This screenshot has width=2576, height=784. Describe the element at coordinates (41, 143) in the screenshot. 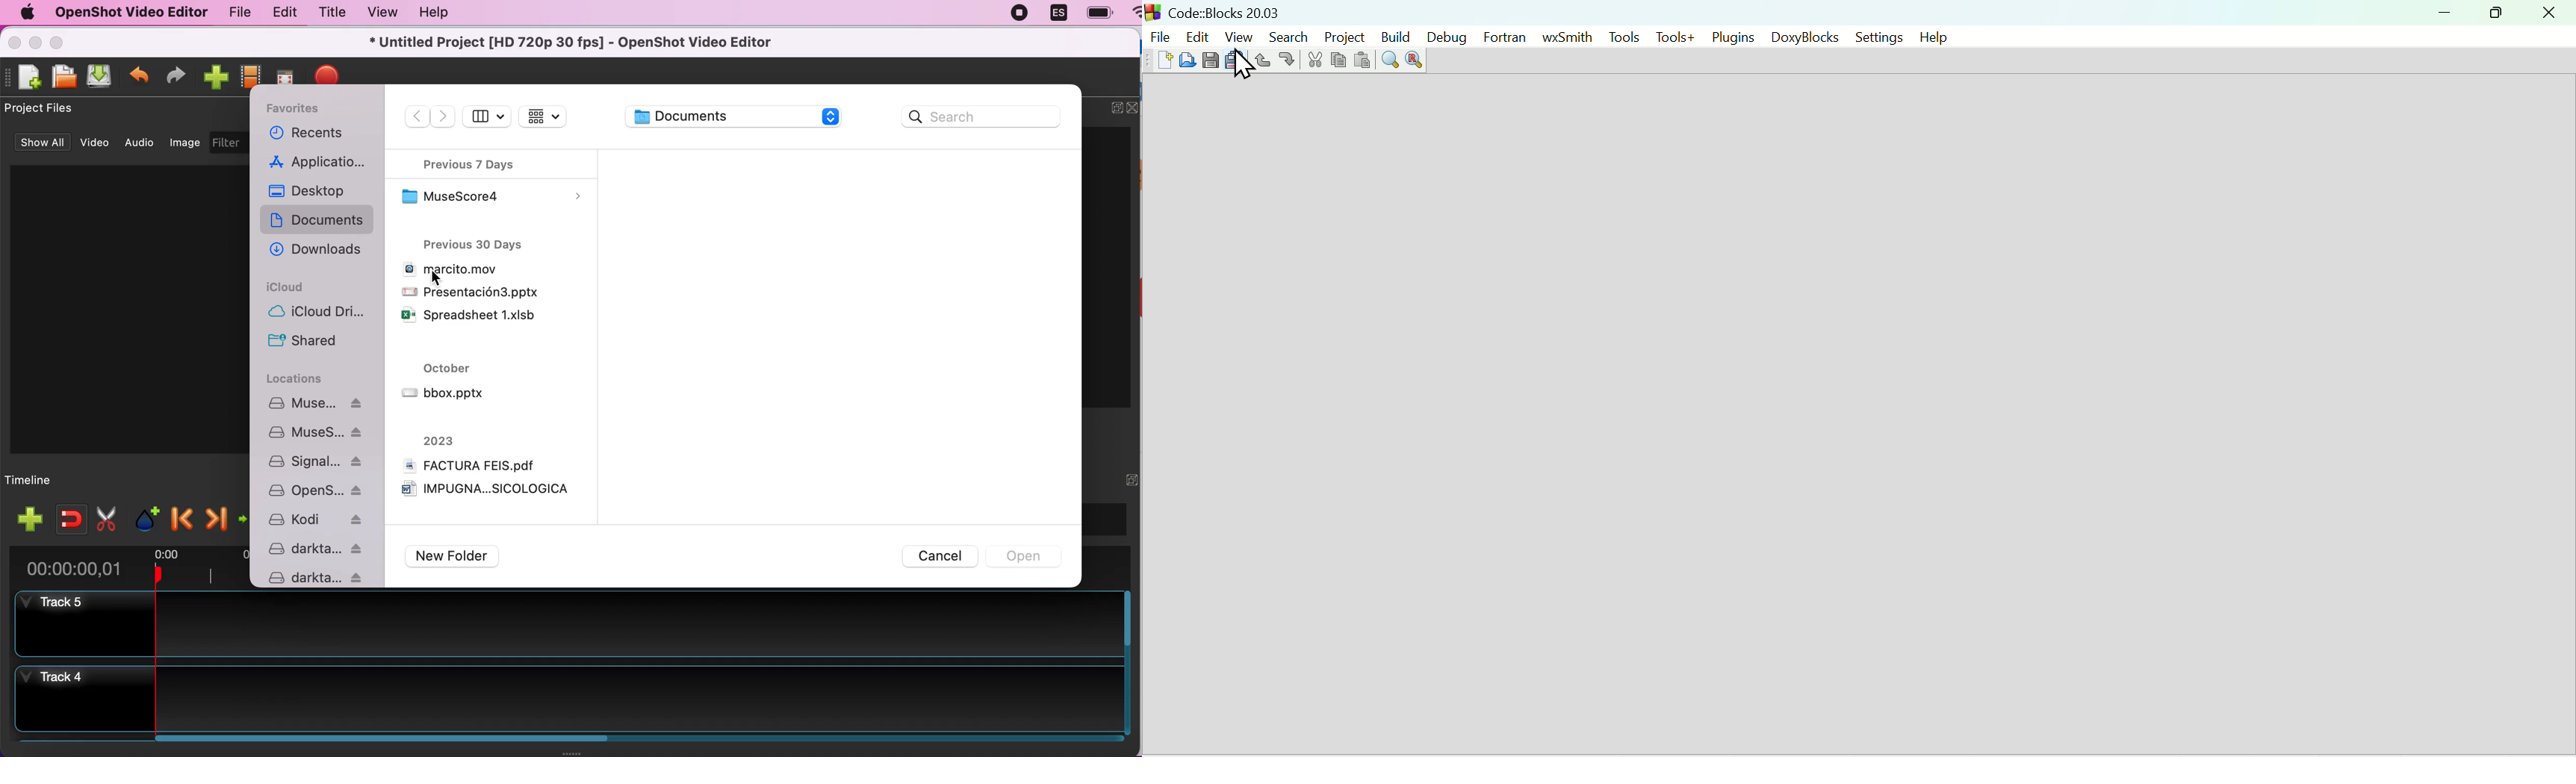

I see `show all` at that location.